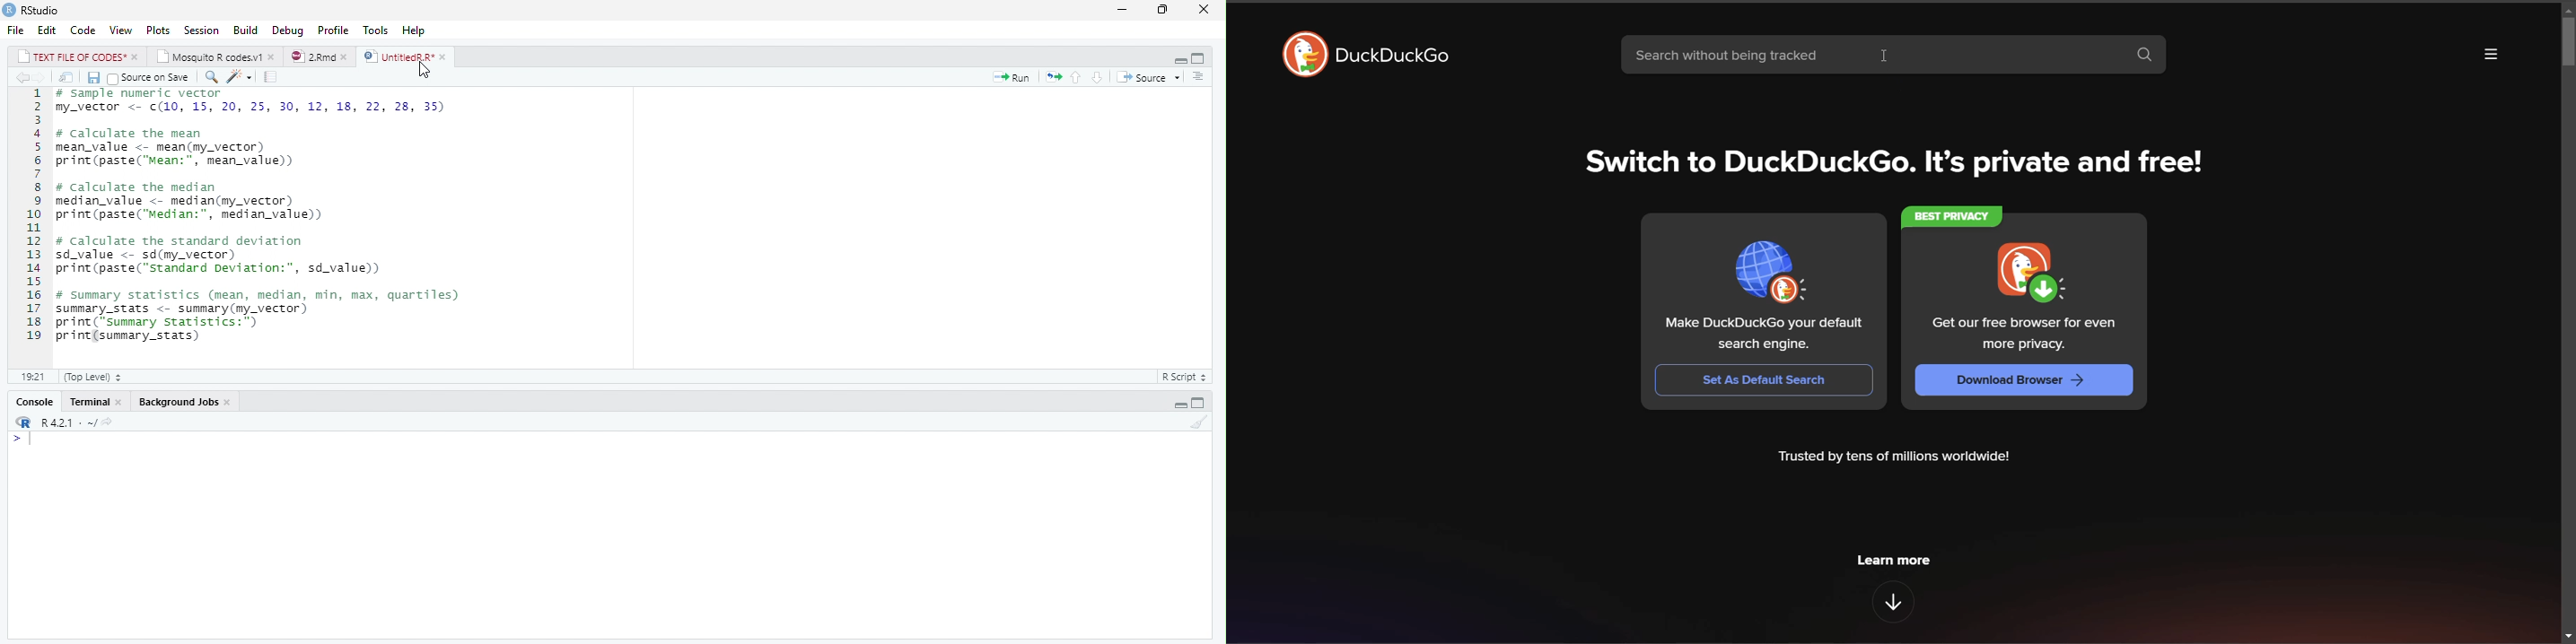 Image resolution: width=2576 pixels, height=644 pixels. What do you see at coordinates (239, 76) in the screenshot?
I see `code tools` at bounding box center [239, 76].